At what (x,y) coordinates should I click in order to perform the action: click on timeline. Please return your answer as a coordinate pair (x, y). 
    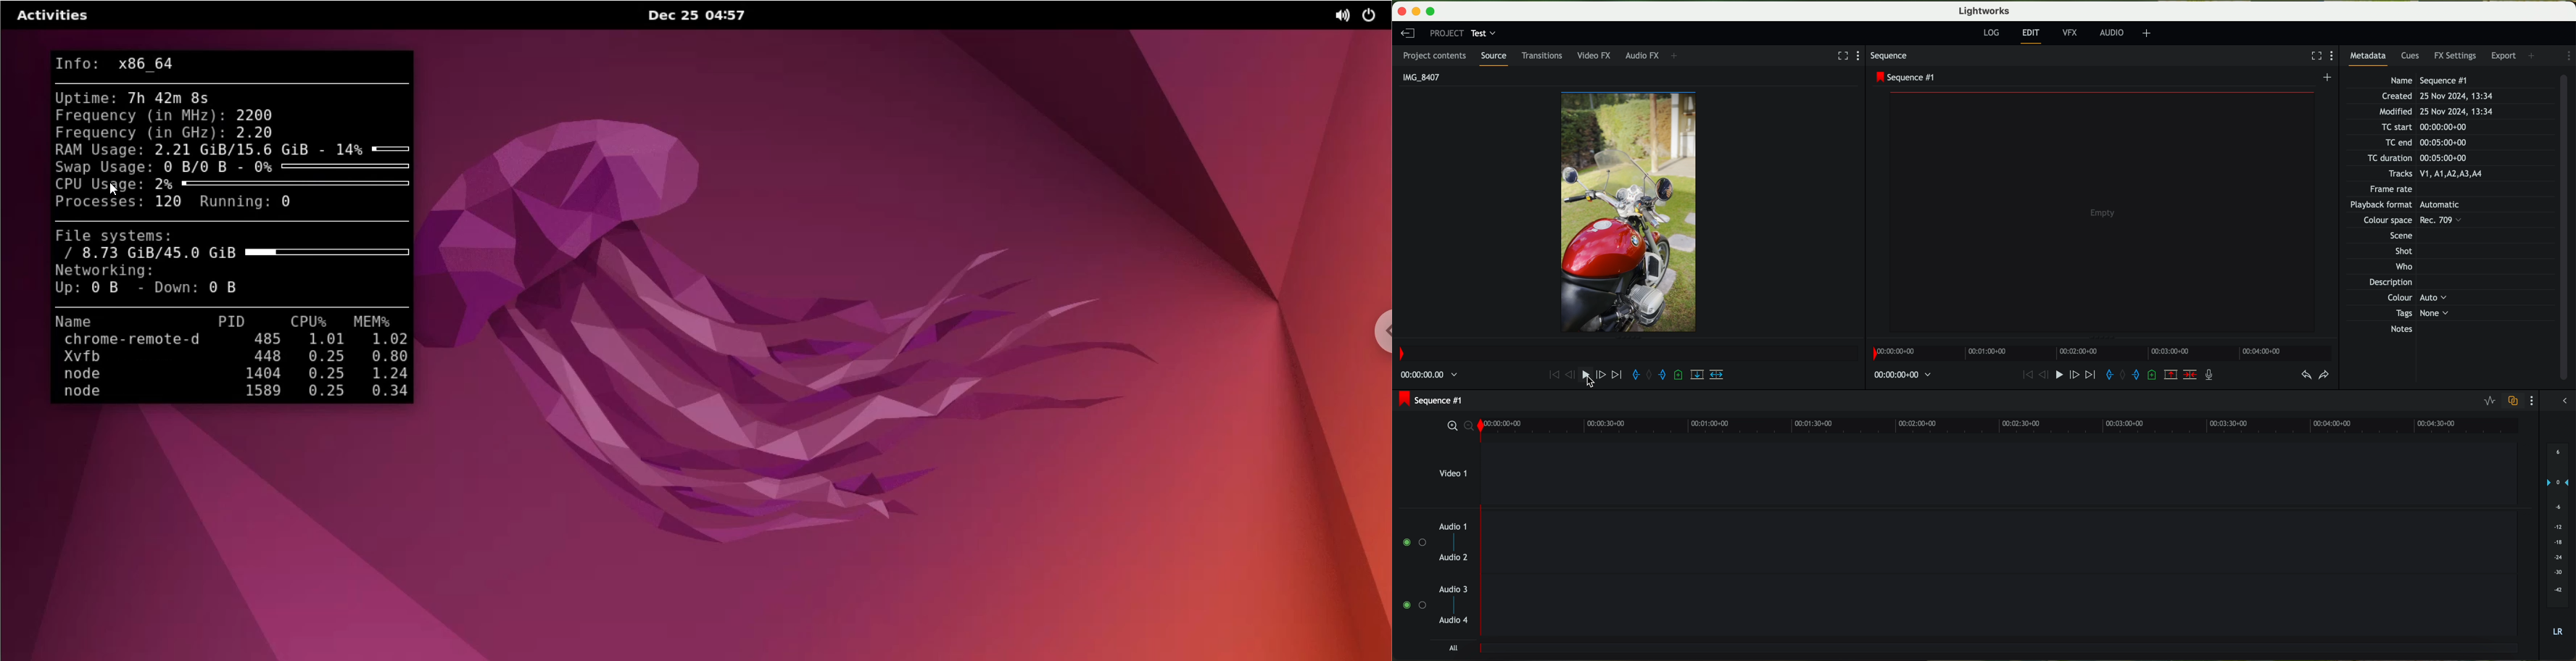
    Looking at the image, I should click on (2000, 425).